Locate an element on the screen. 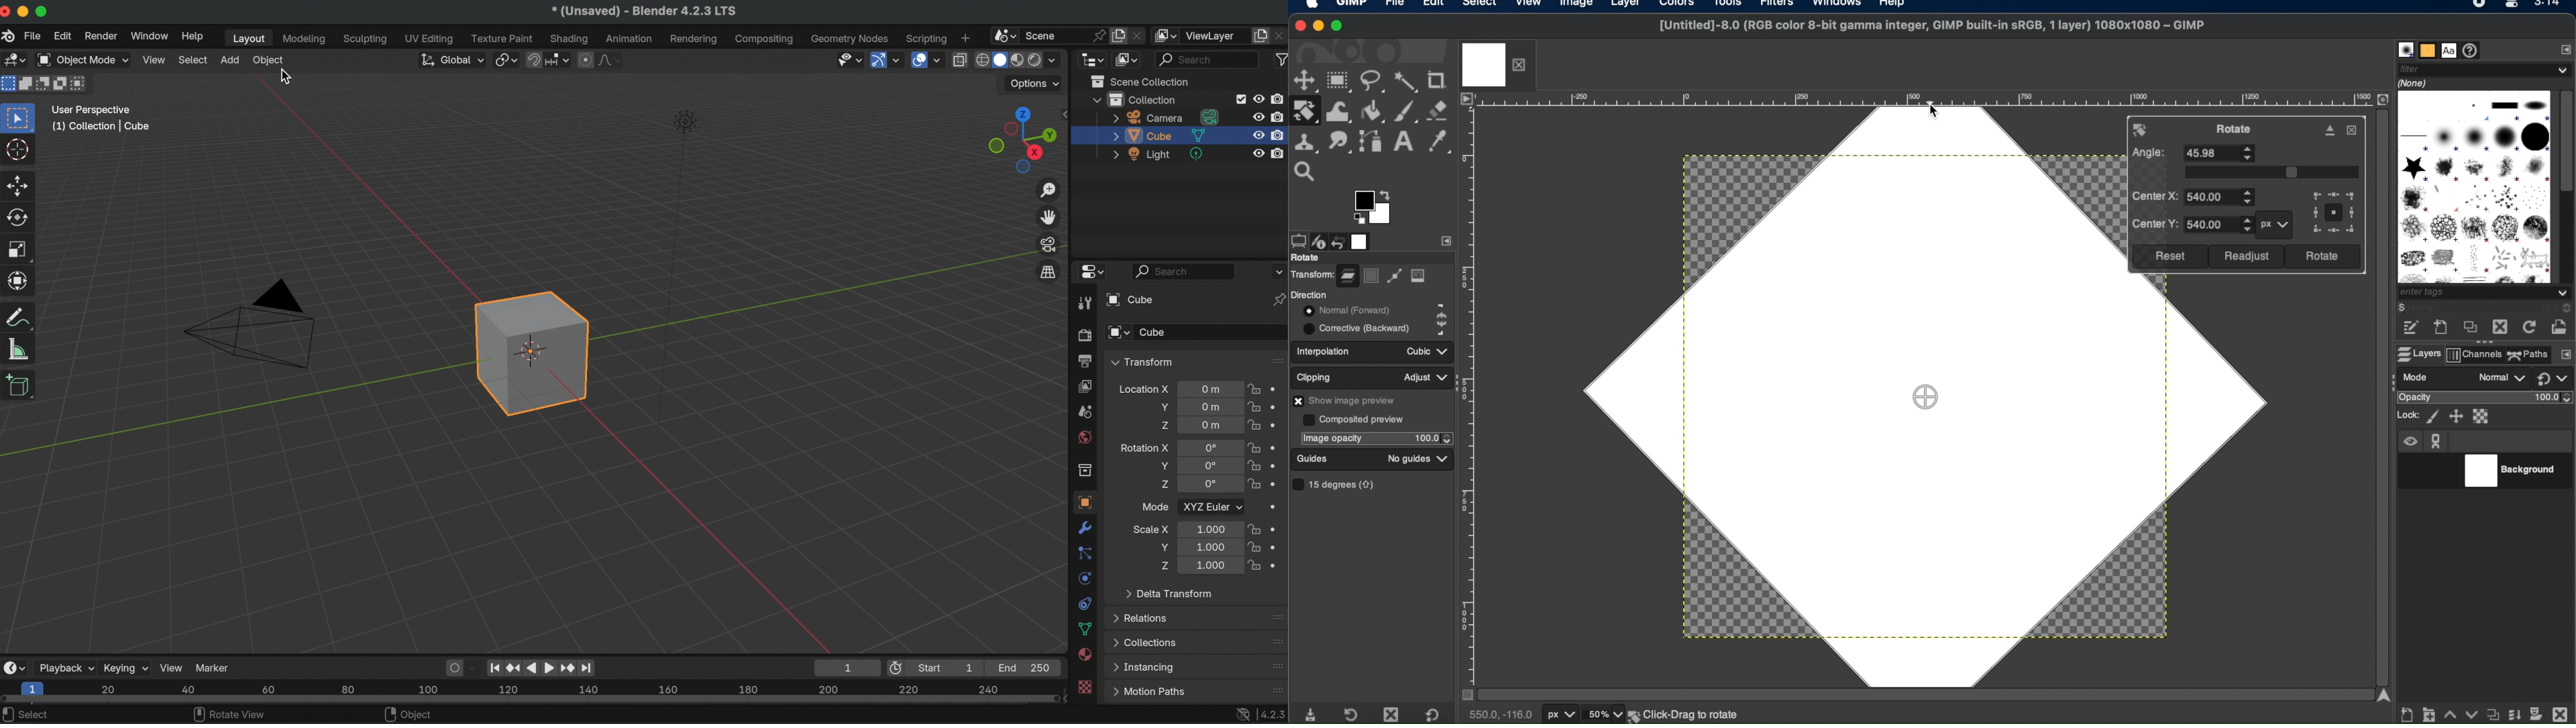 The width and height of the screenshot is (2576, 728). view is located at coordinates (172, 667).